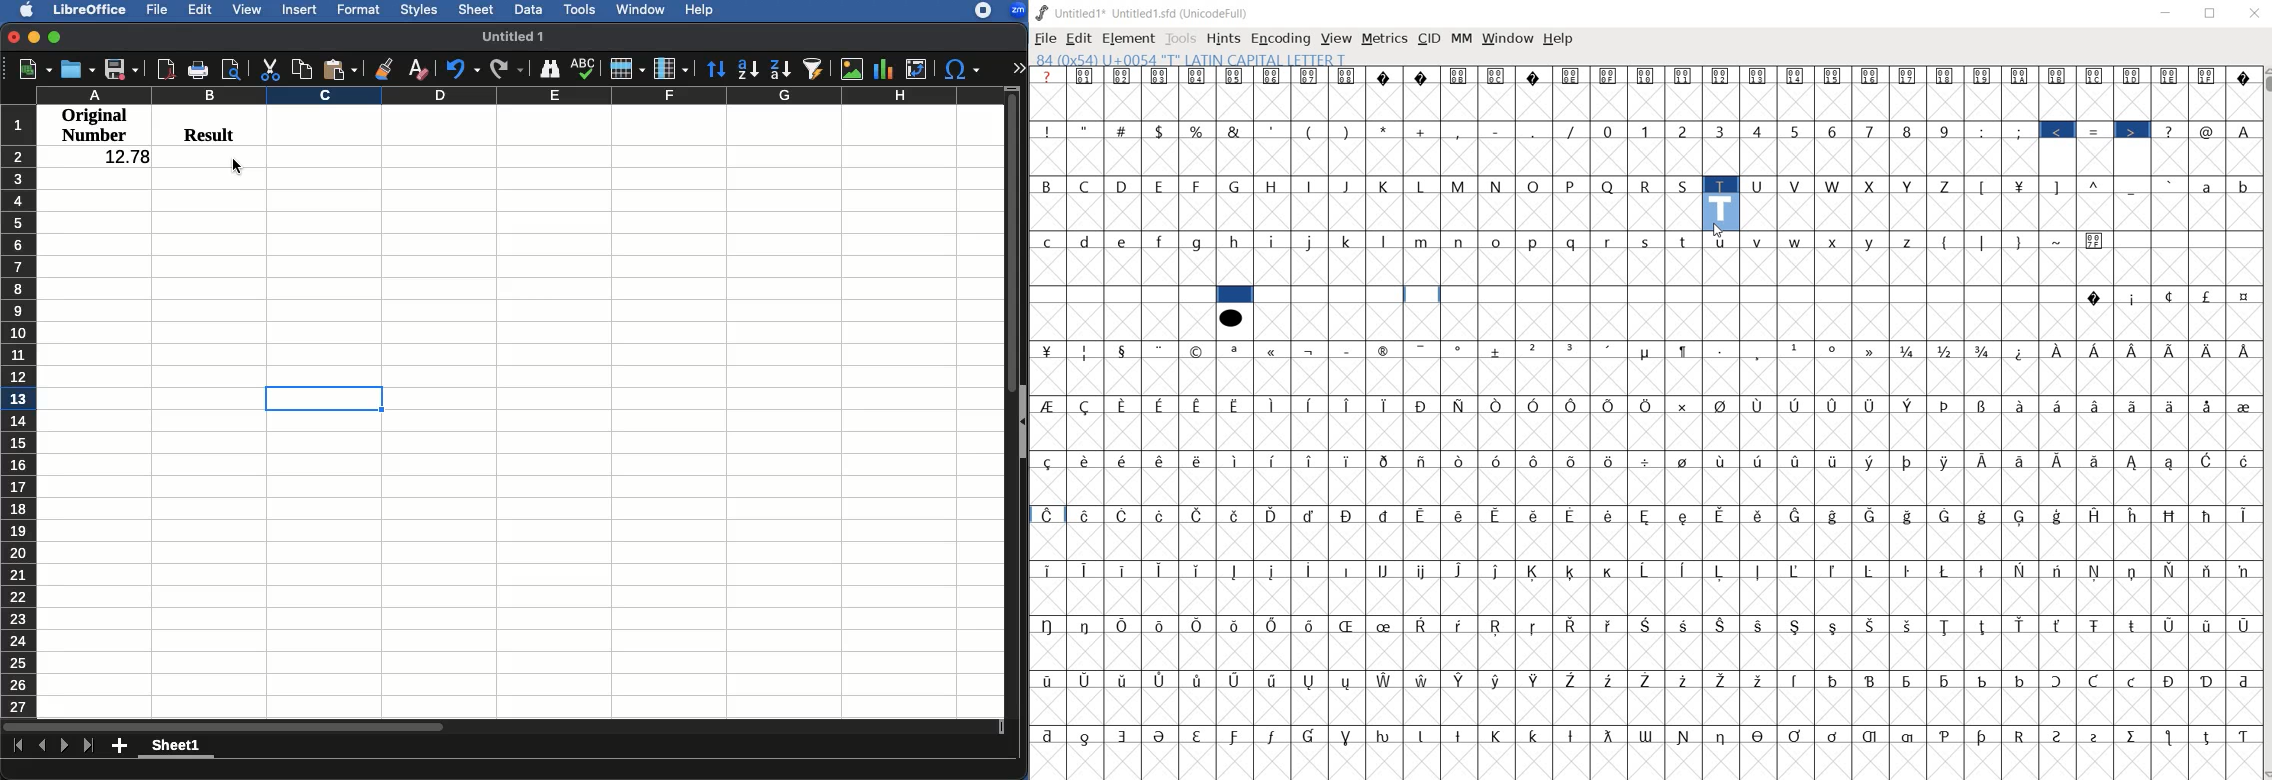  I want to click on Symbol, so click(1312, 569).